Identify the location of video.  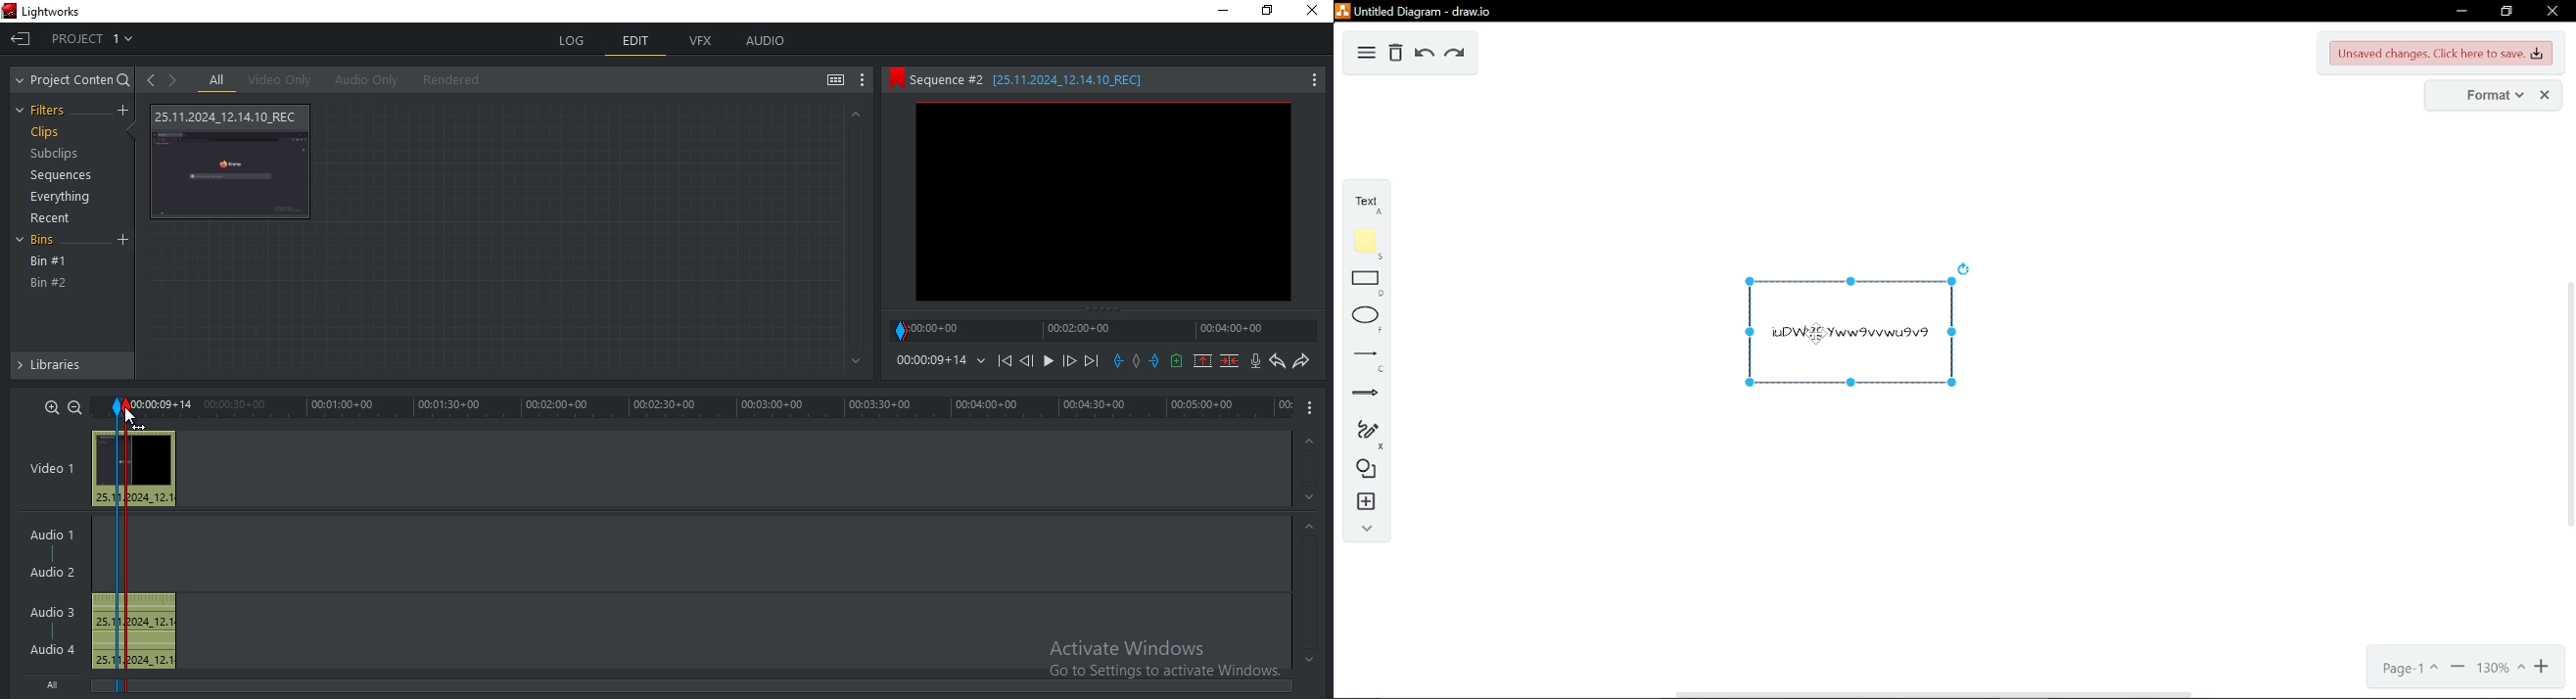
(135, 469).